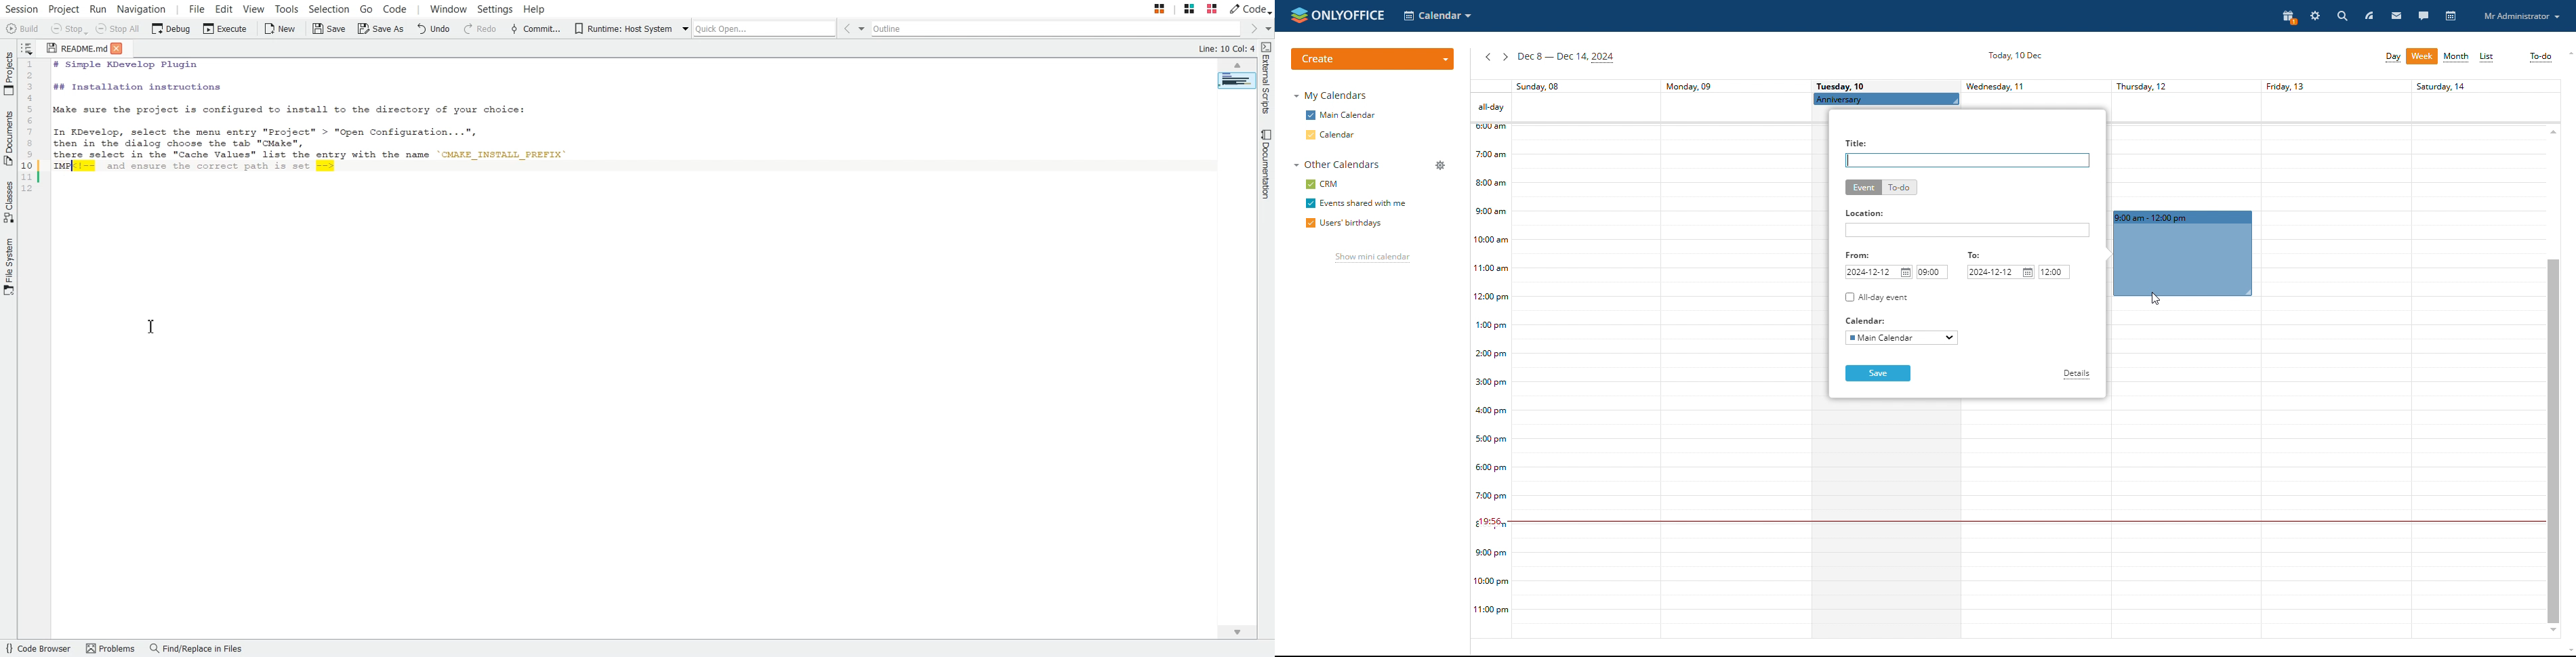 The height and width of the screenshot is (672, 2576). Describe the element at coordinates (27, 48) in the screenshot. I see `Show sorted list` at that location.